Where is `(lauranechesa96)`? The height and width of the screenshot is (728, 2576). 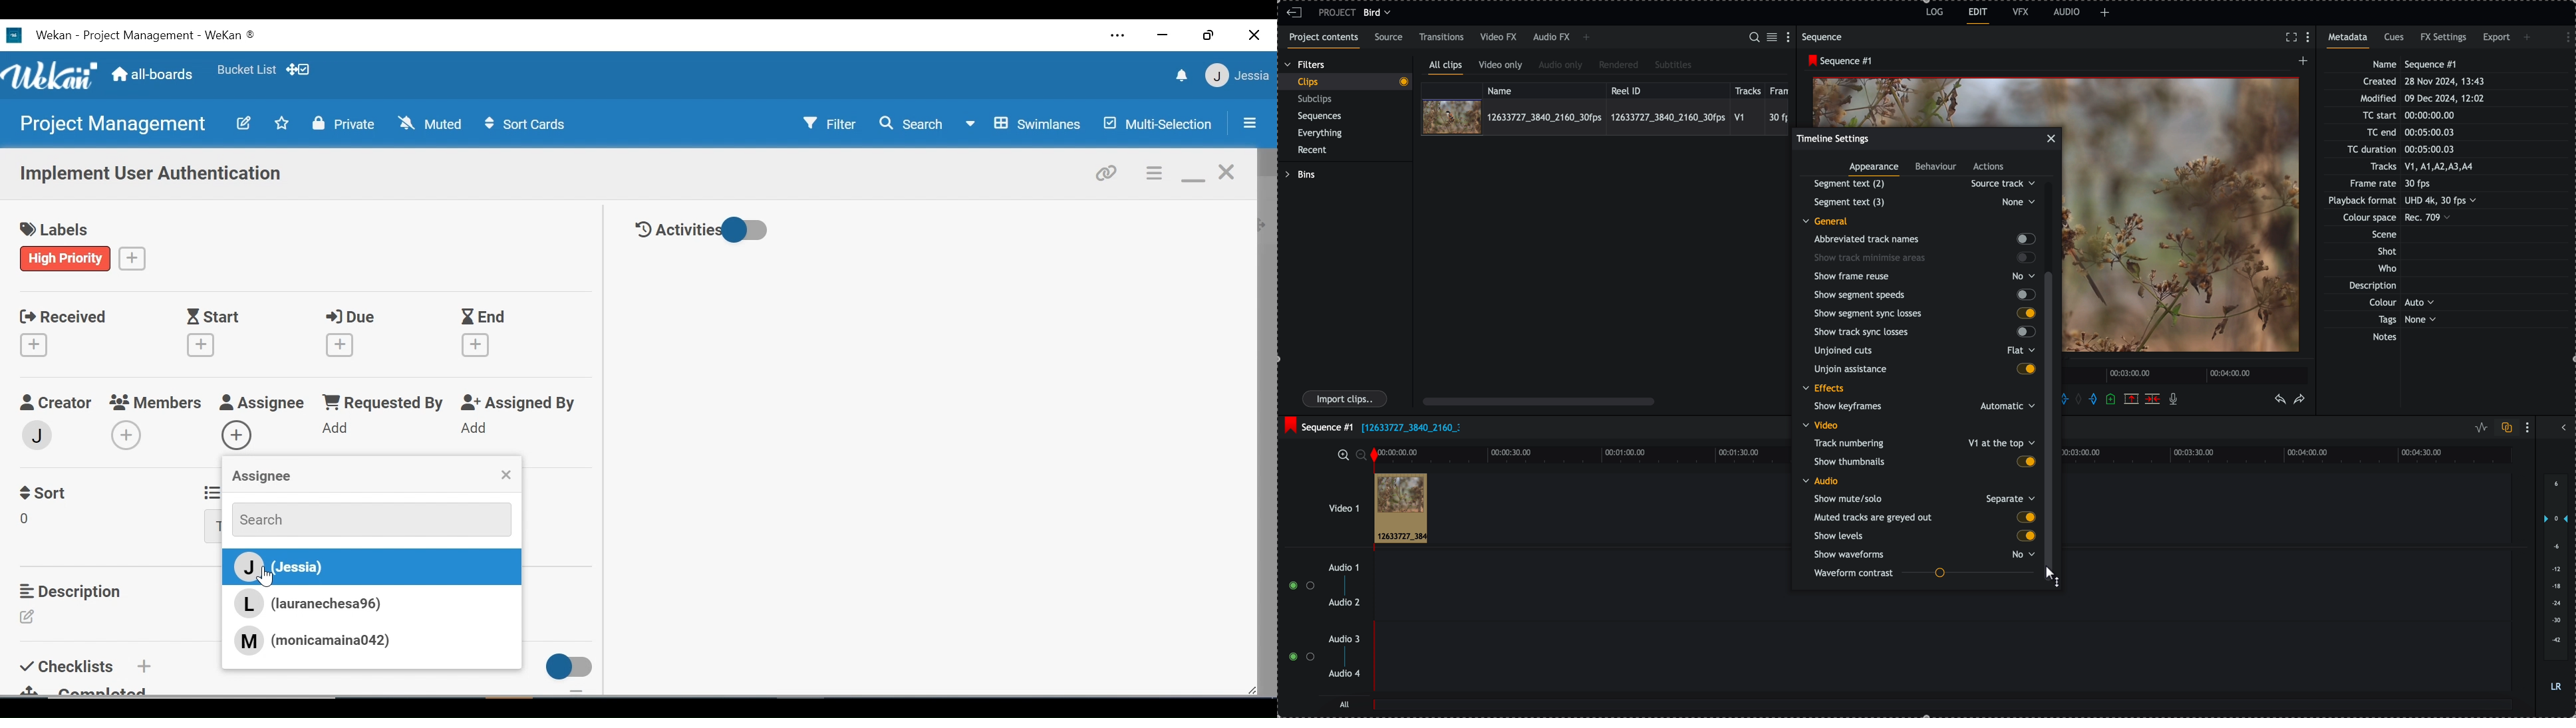 (lauranechesa96) is located at coordinates (312, 604).